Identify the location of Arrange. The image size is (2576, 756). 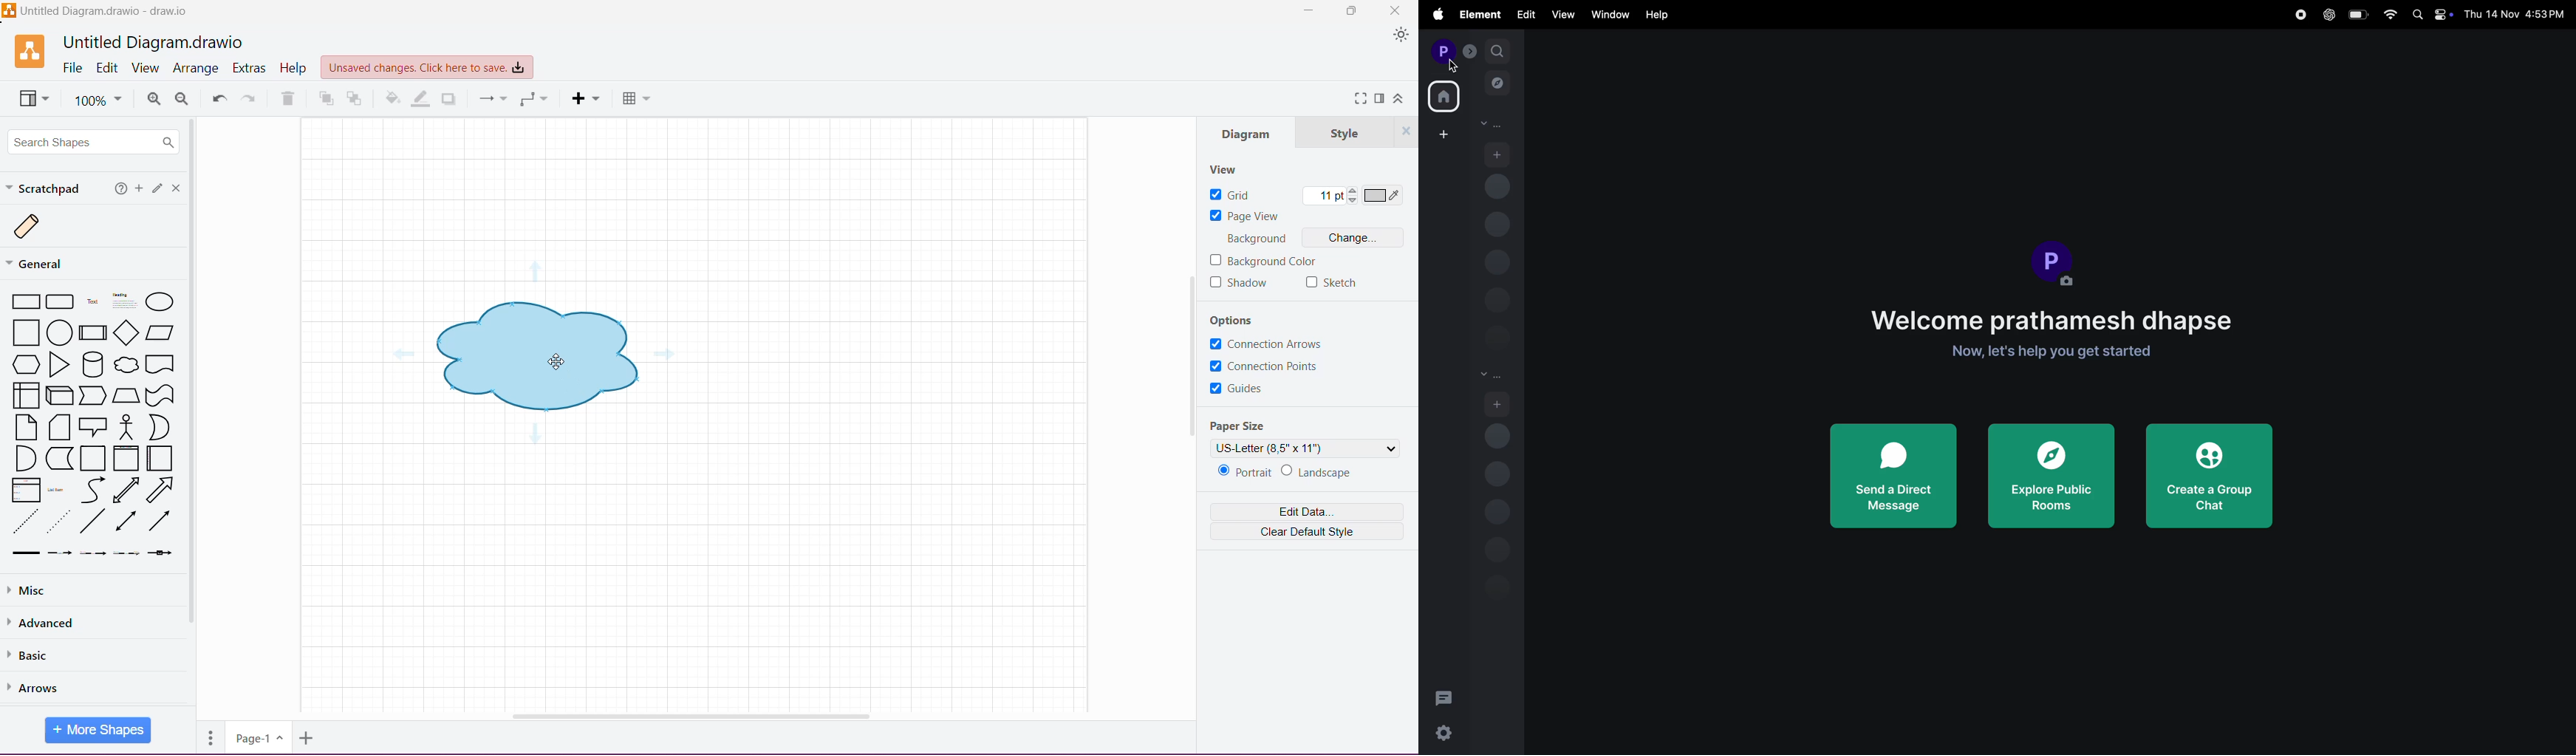
(197, 69).